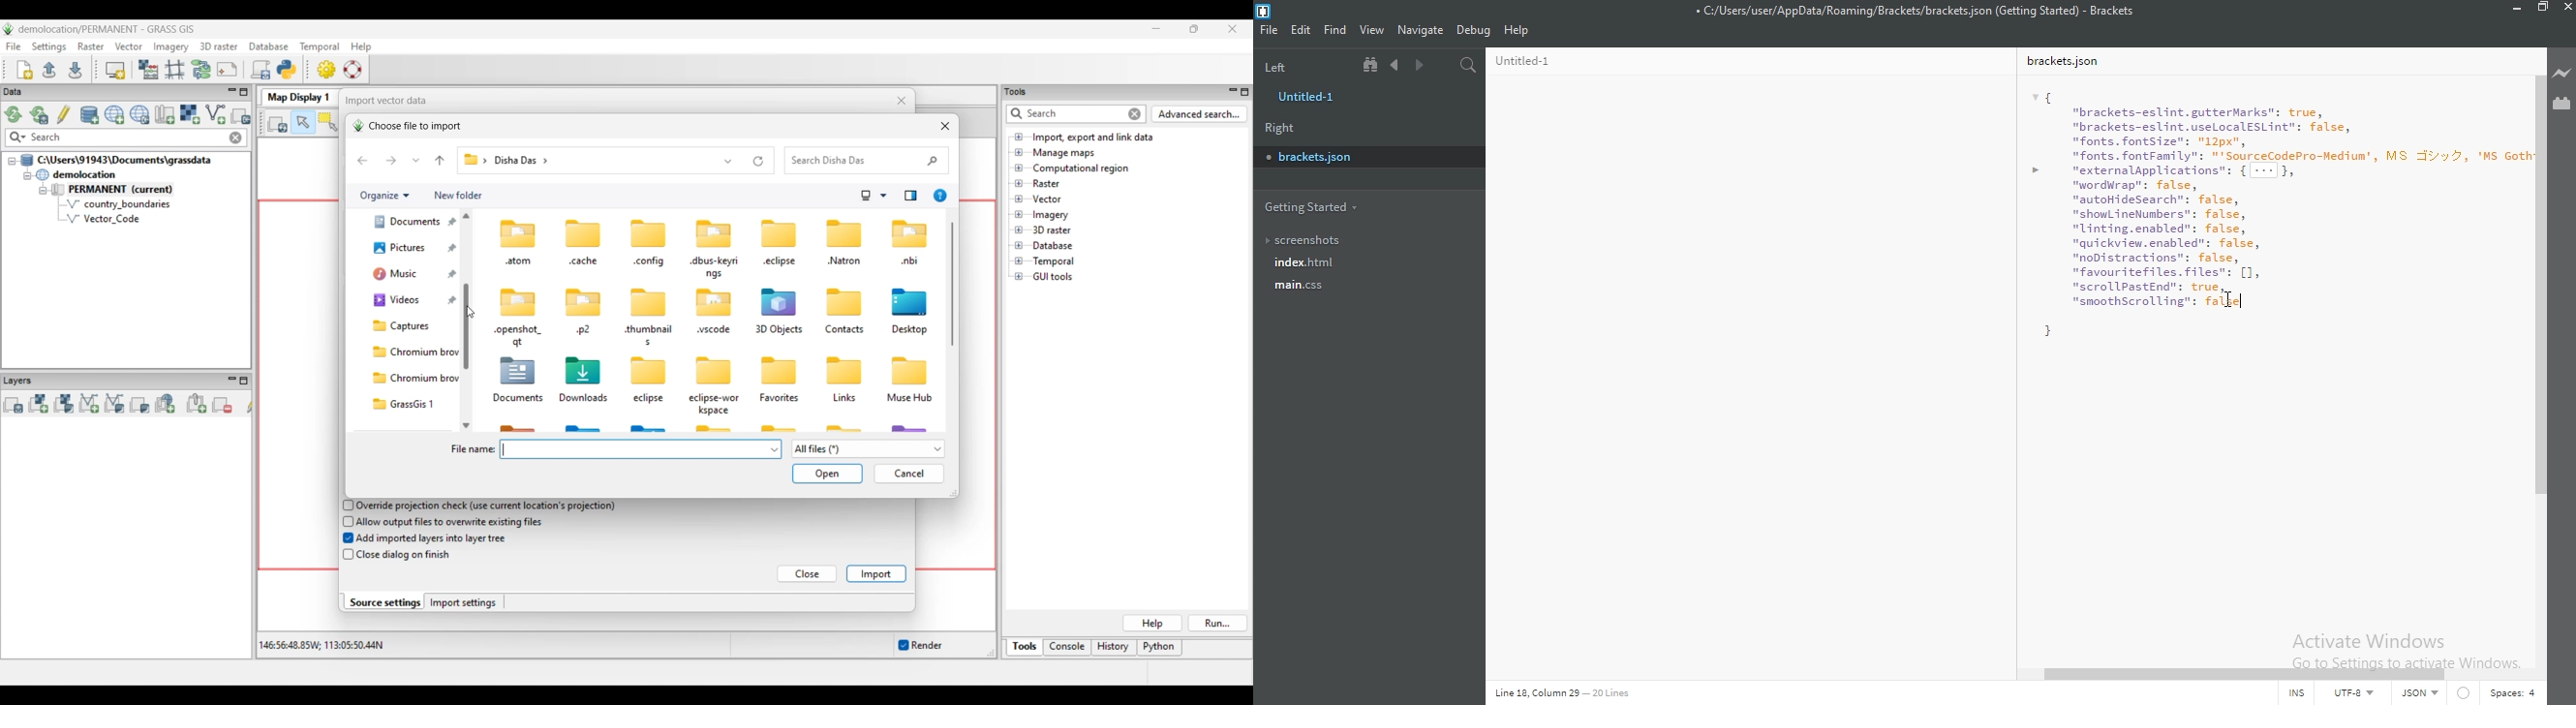  Describe the element at coordinates (1310, 97) in the screenshot. I see `untitled` at that location.